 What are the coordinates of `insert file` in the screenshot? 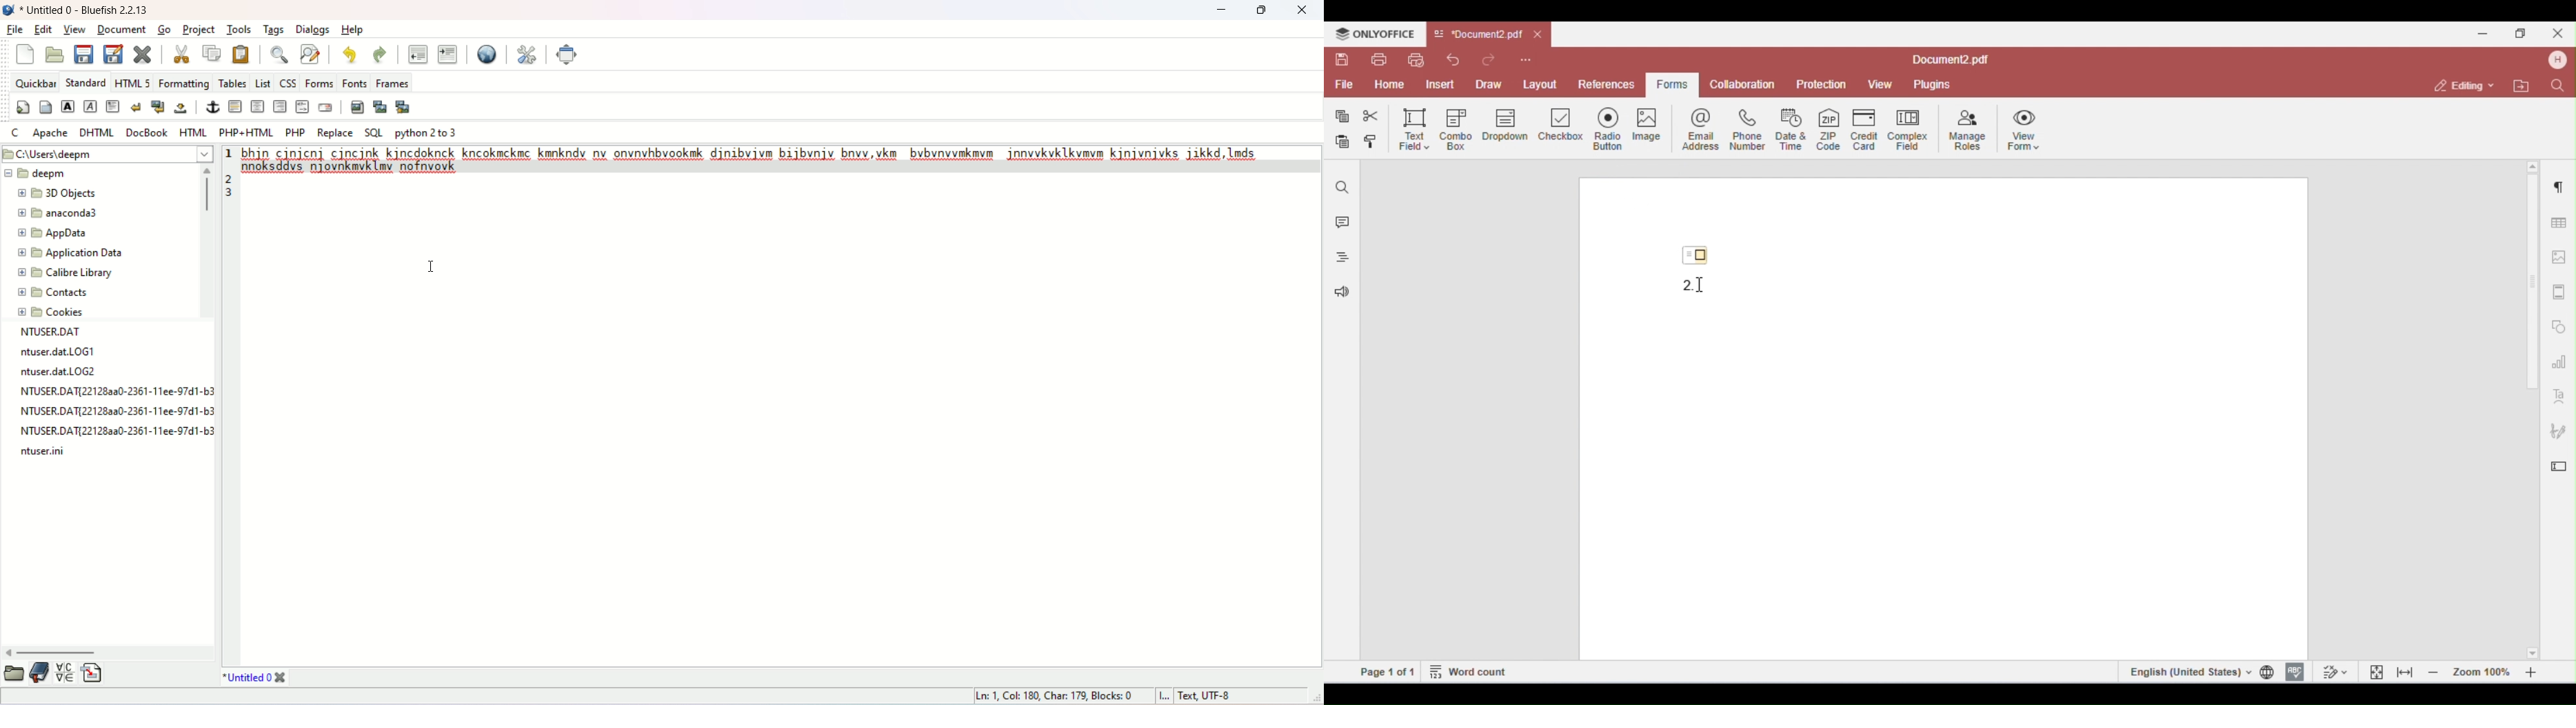 It's located at (92, 675).